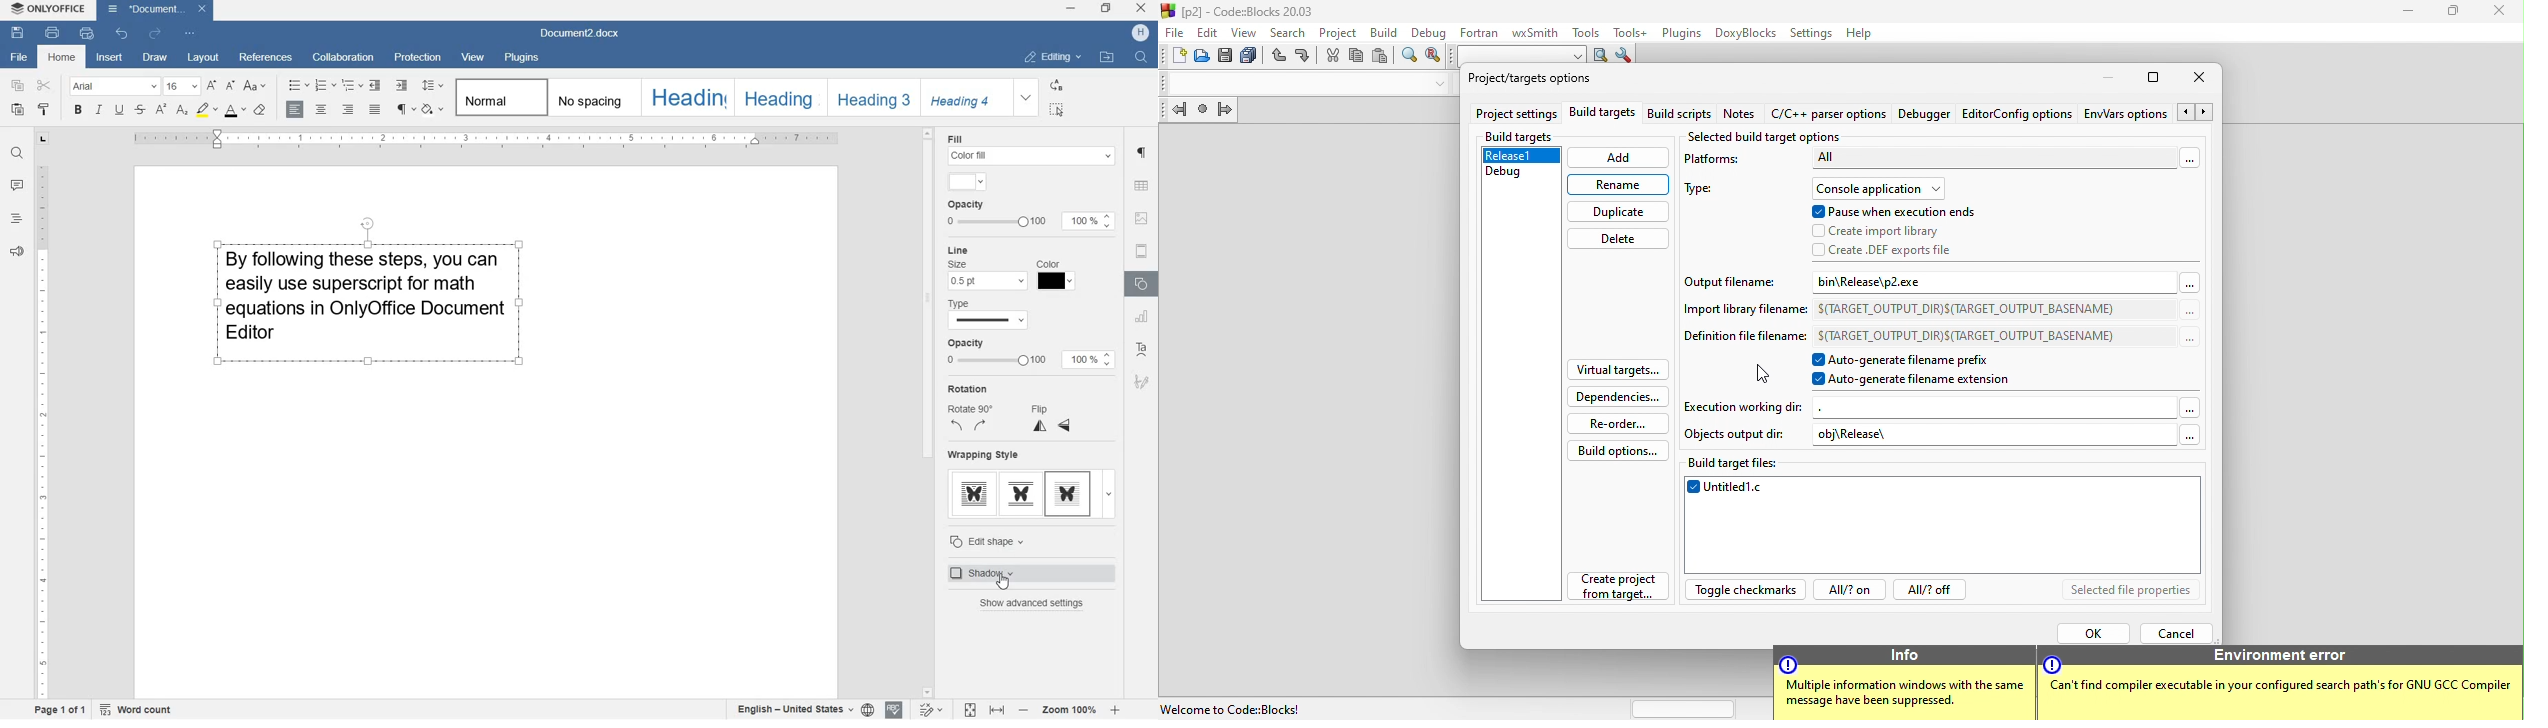 The width and height of the screenshot is (2548, 728). What do you see at coordinates (1621, 423) in the screenshot?
I see `re order` at bounding box center [1621, 423].